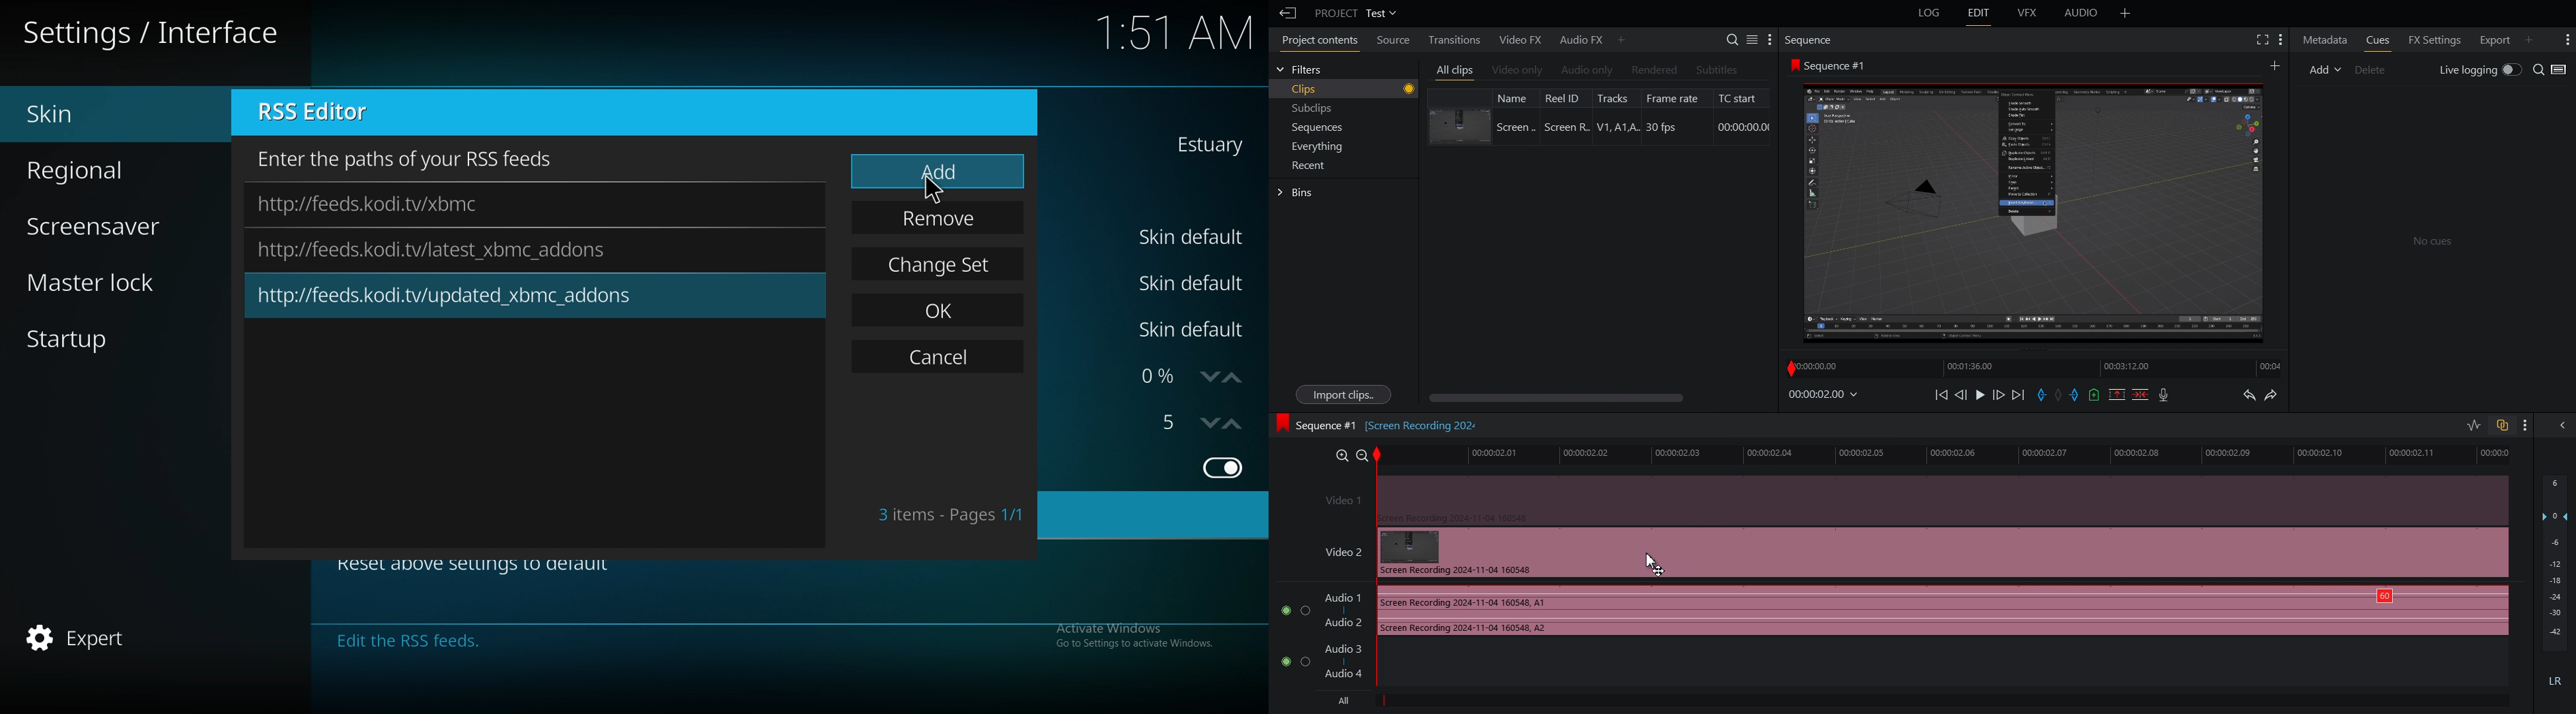 The width and height of the screenshot is (2576, 728). I want to click on Video Only, so click(1517, 72).